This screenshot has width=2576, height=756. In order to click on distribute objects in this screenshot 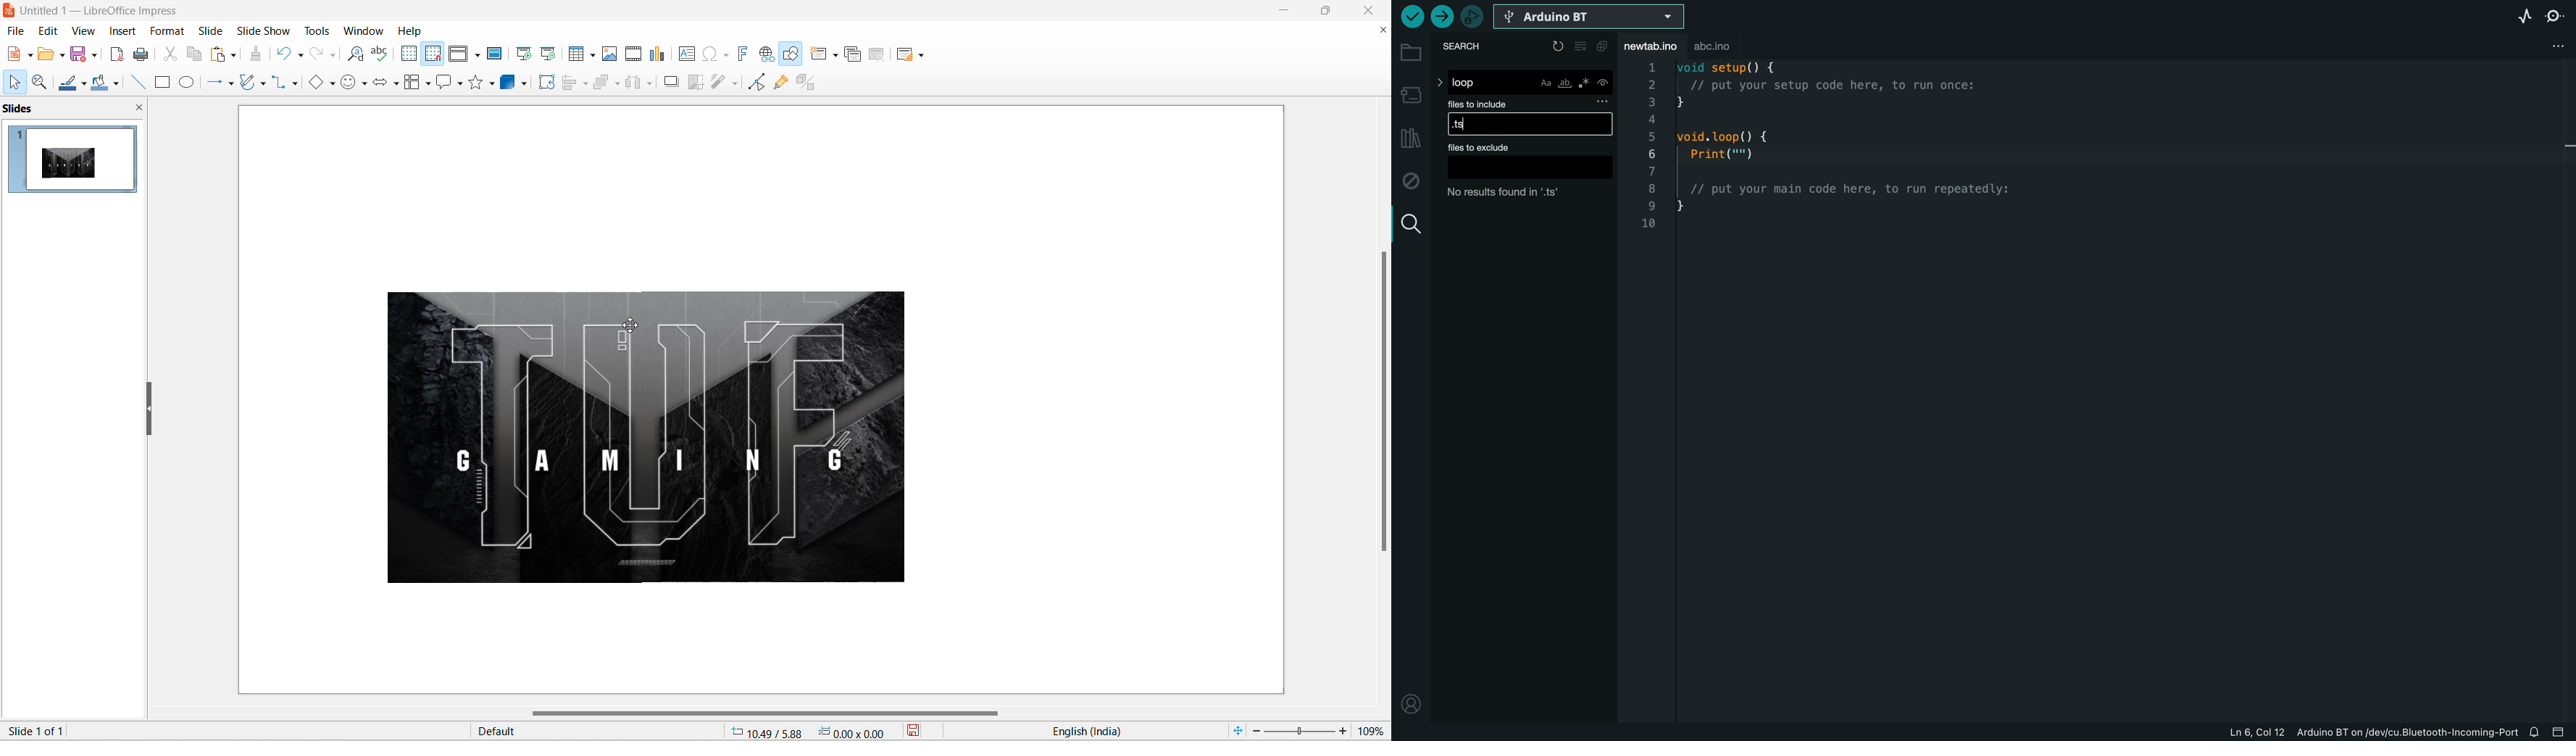, I will do `click(634, 83)`.